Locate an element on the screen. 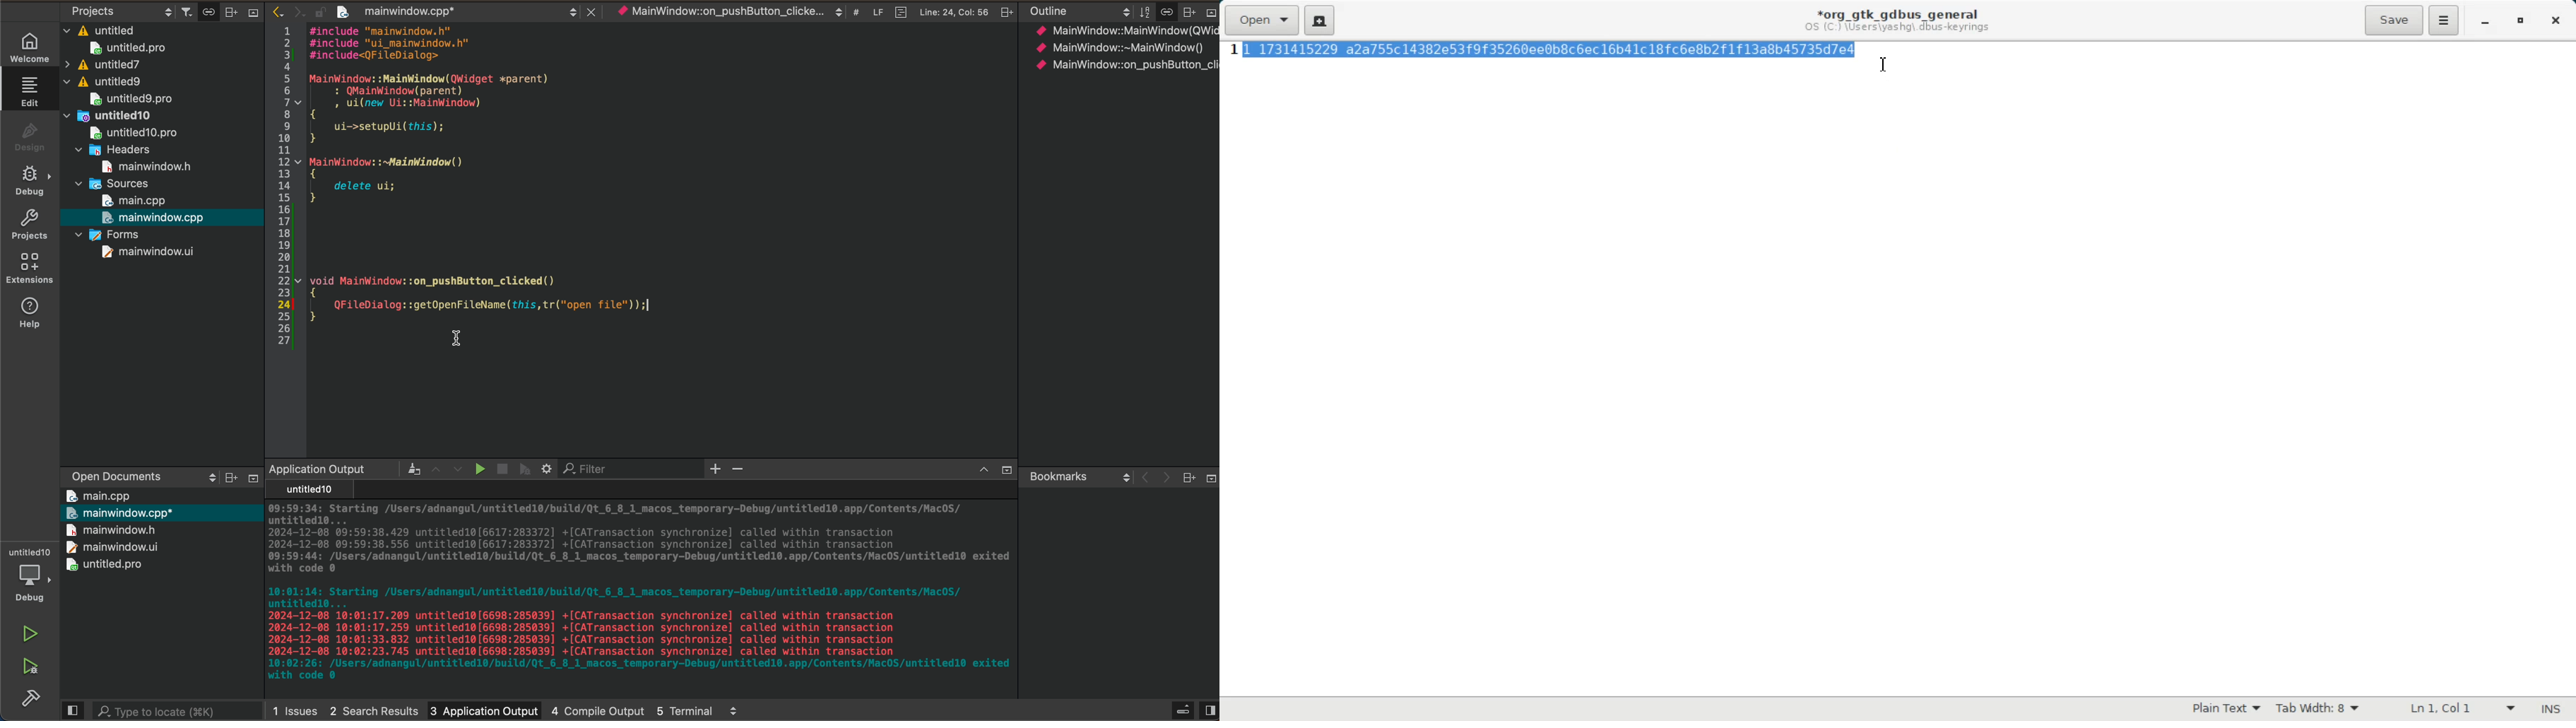 This screenshot has width=2576, height=728. lock is located at coordinates (315, 10).